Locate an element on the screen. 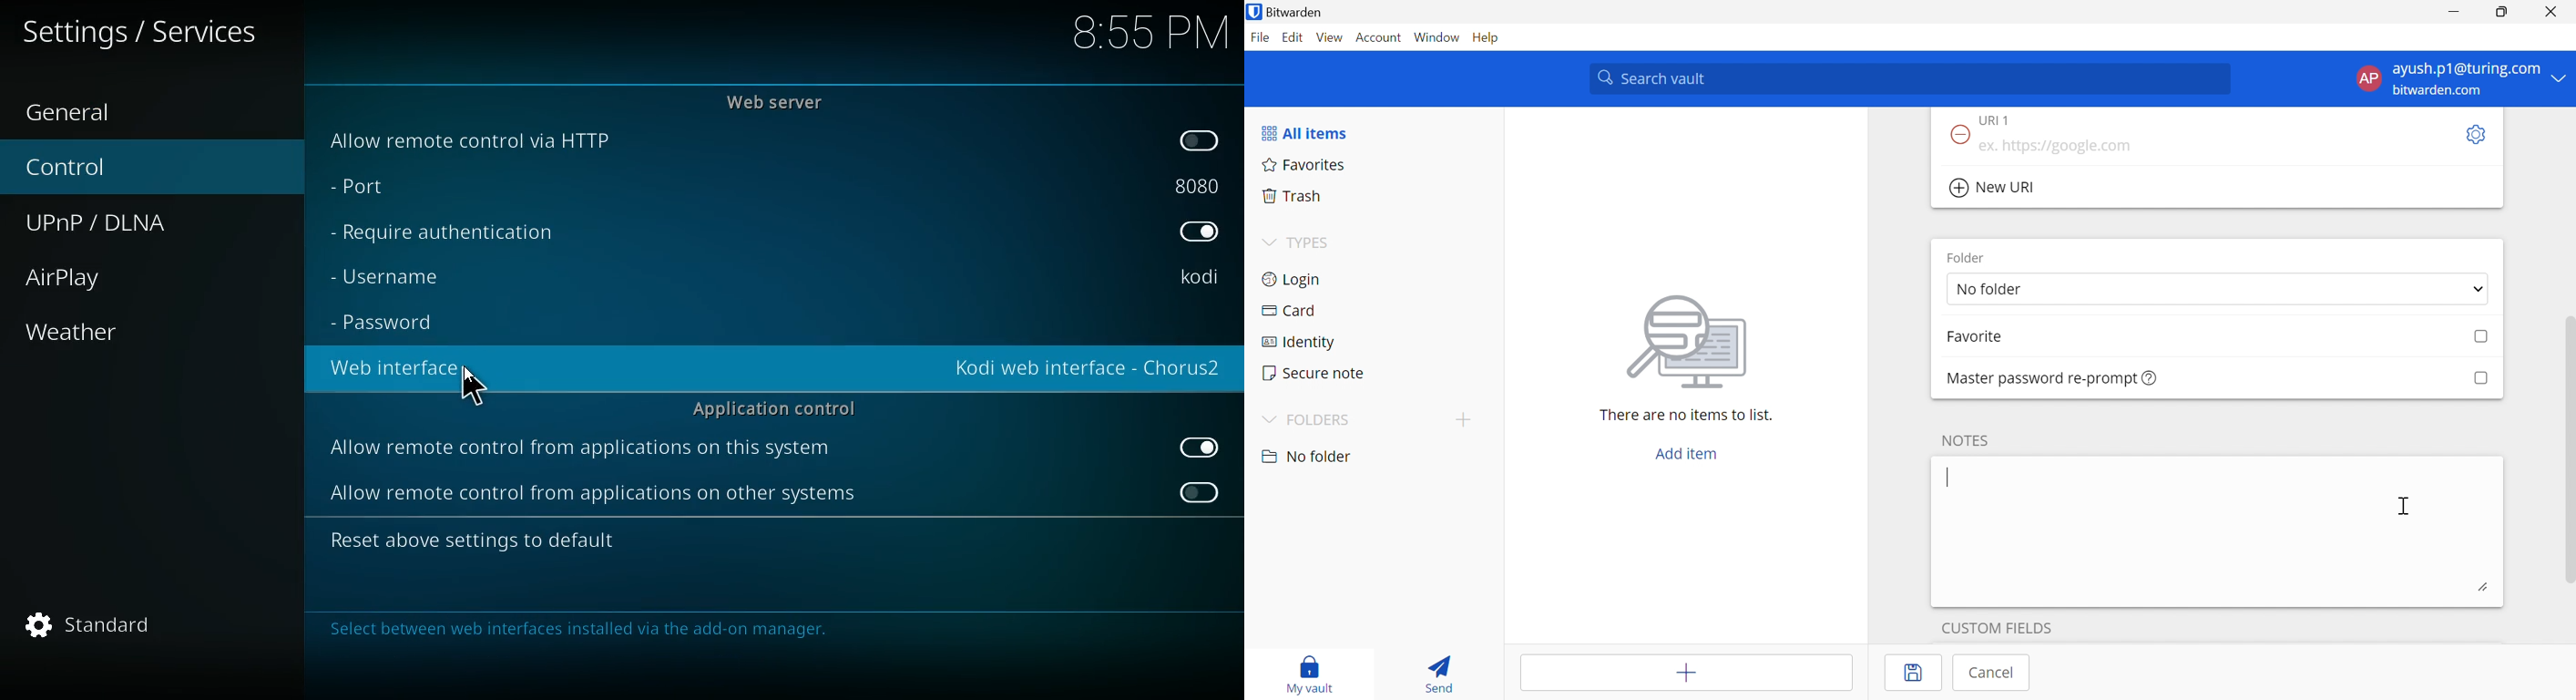 Image resolution: width=2576 pixels, height=700 pixels. Favorites is located at coordinates (1301, 163).